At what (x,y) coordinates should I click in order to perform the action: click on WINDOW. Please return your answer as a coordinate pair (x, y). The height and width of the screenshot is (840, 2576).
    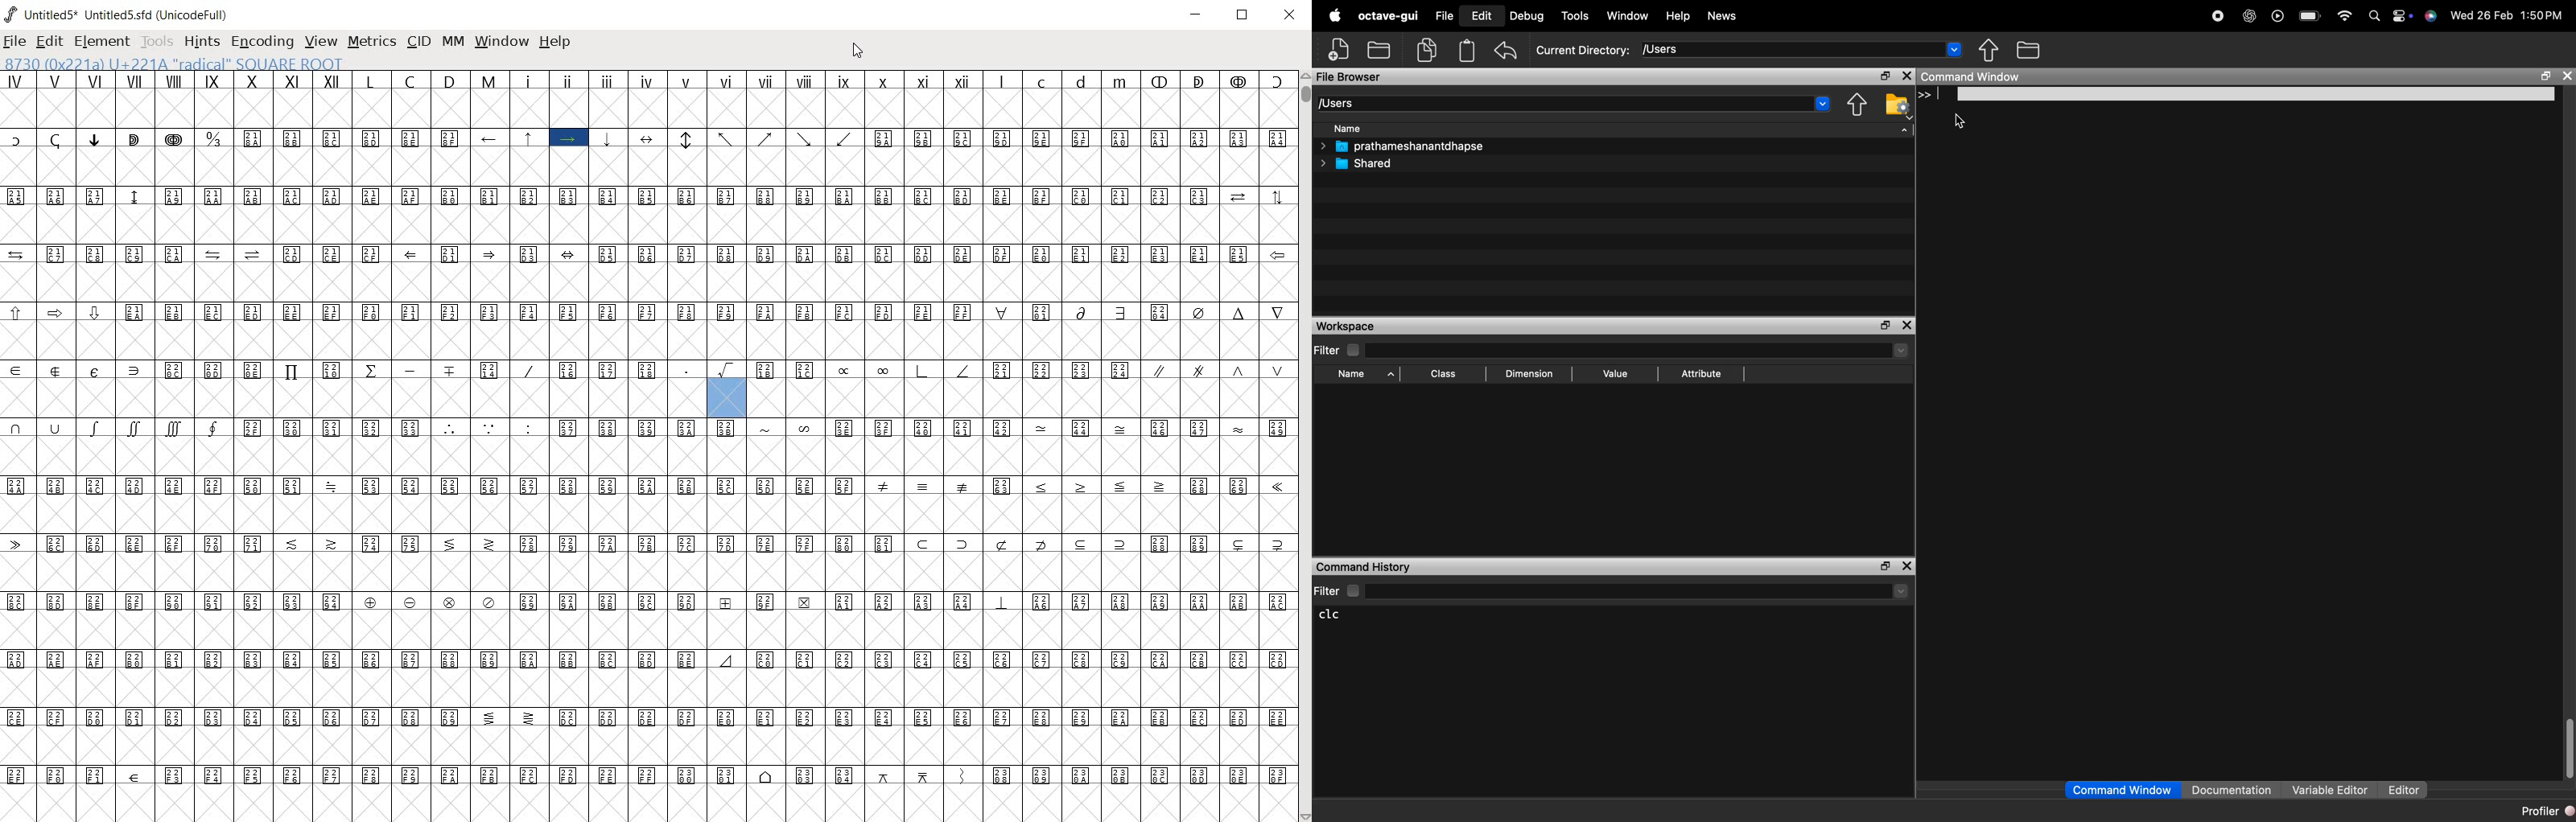
    Looking at the image, I should click on (502, 43).